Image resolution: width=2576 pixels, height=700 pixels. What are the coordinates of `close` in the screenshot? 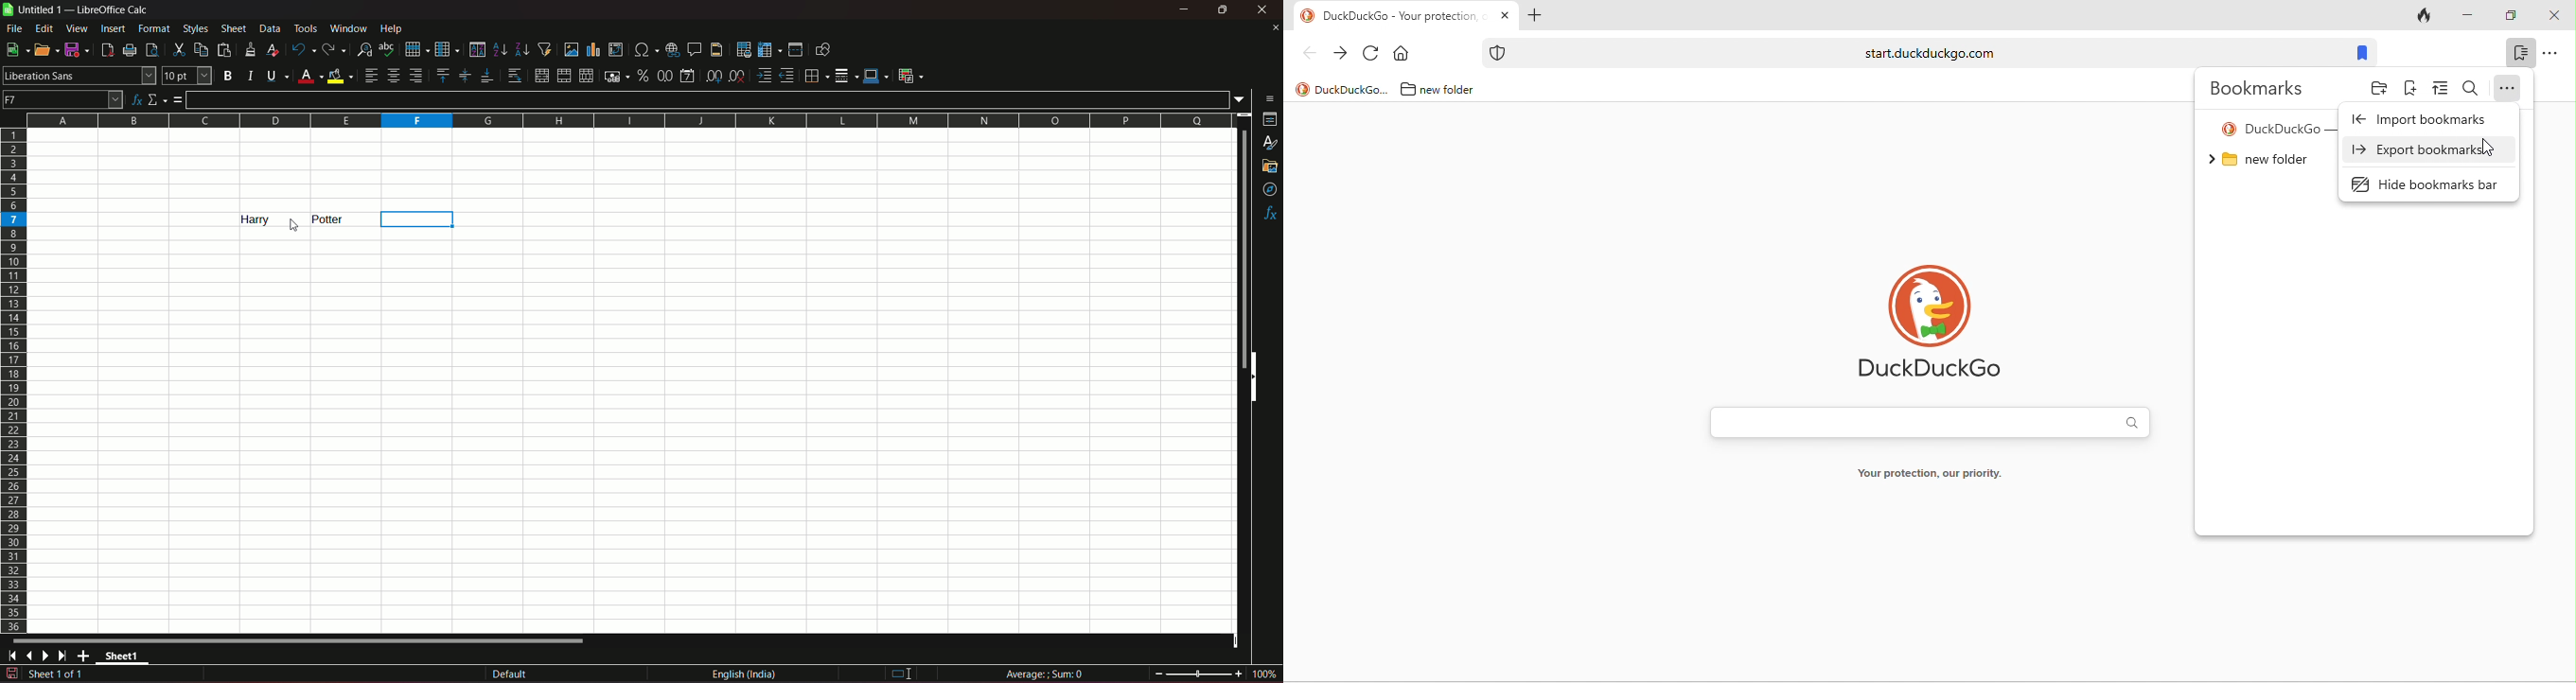 It's located at (1265, 9).